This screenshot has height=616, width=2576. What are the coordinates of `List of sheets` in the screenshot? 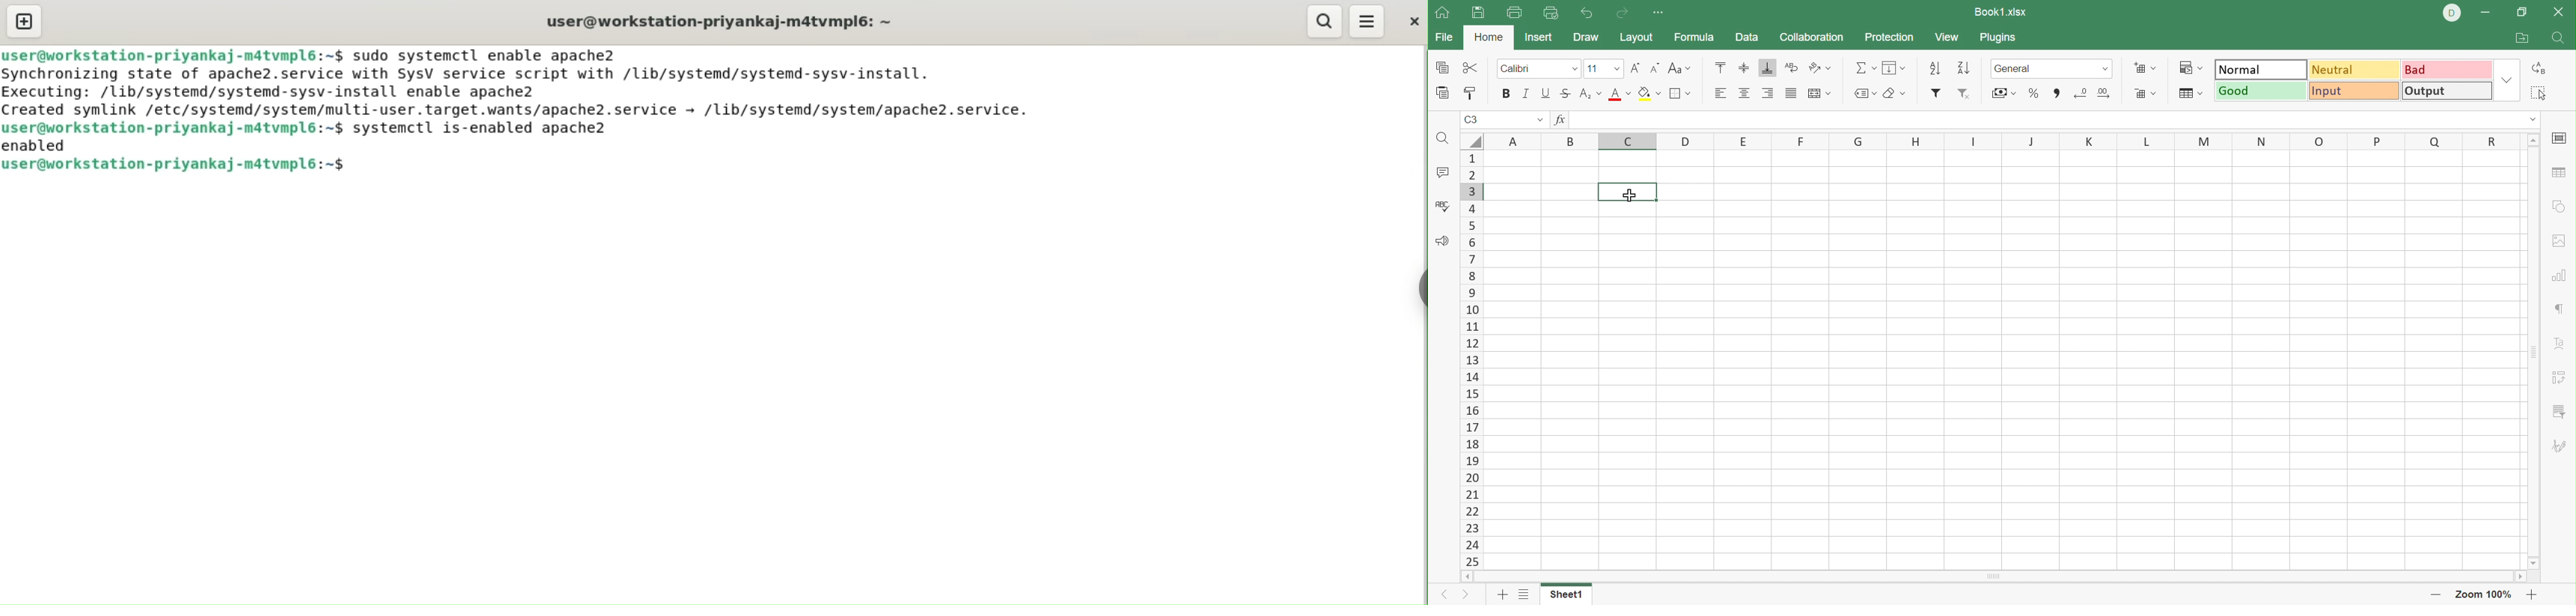 It's located at (1525, 594).